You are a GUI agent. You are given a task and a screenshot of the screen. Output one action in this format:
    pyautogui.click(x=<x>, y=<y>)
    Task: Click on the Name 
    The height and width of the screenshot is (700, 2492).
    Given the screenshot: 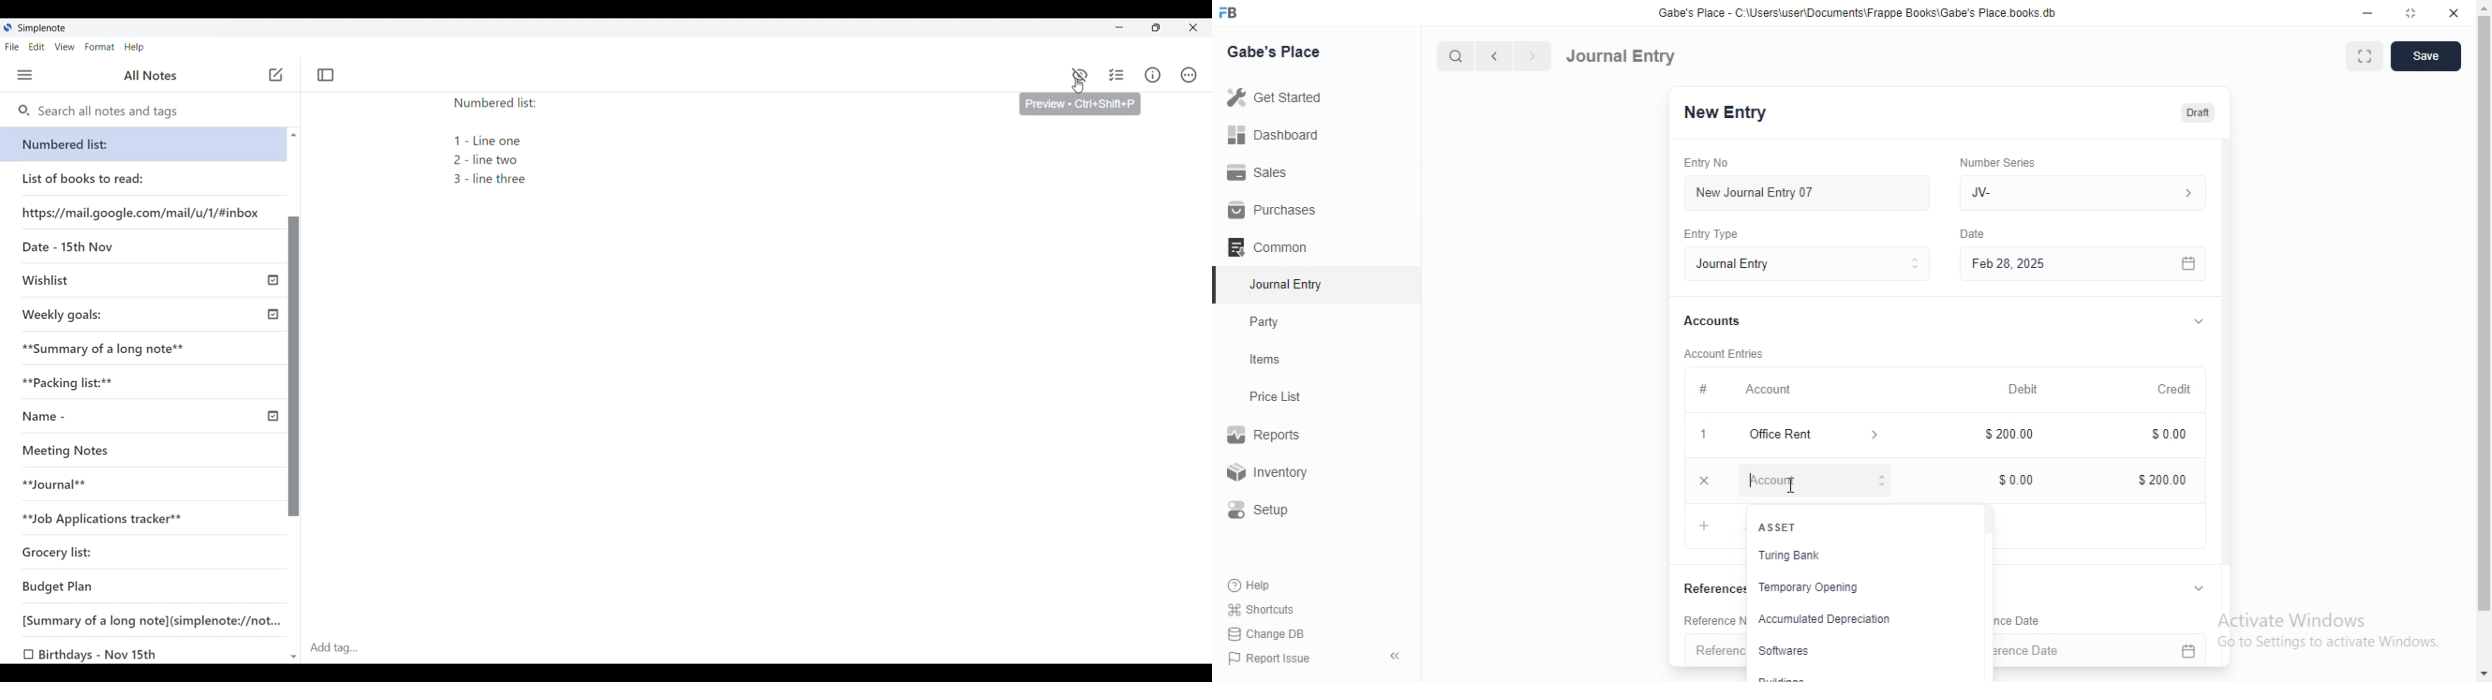 What is the action you would take?
    pyautogui.click(x=69, y=421)
    